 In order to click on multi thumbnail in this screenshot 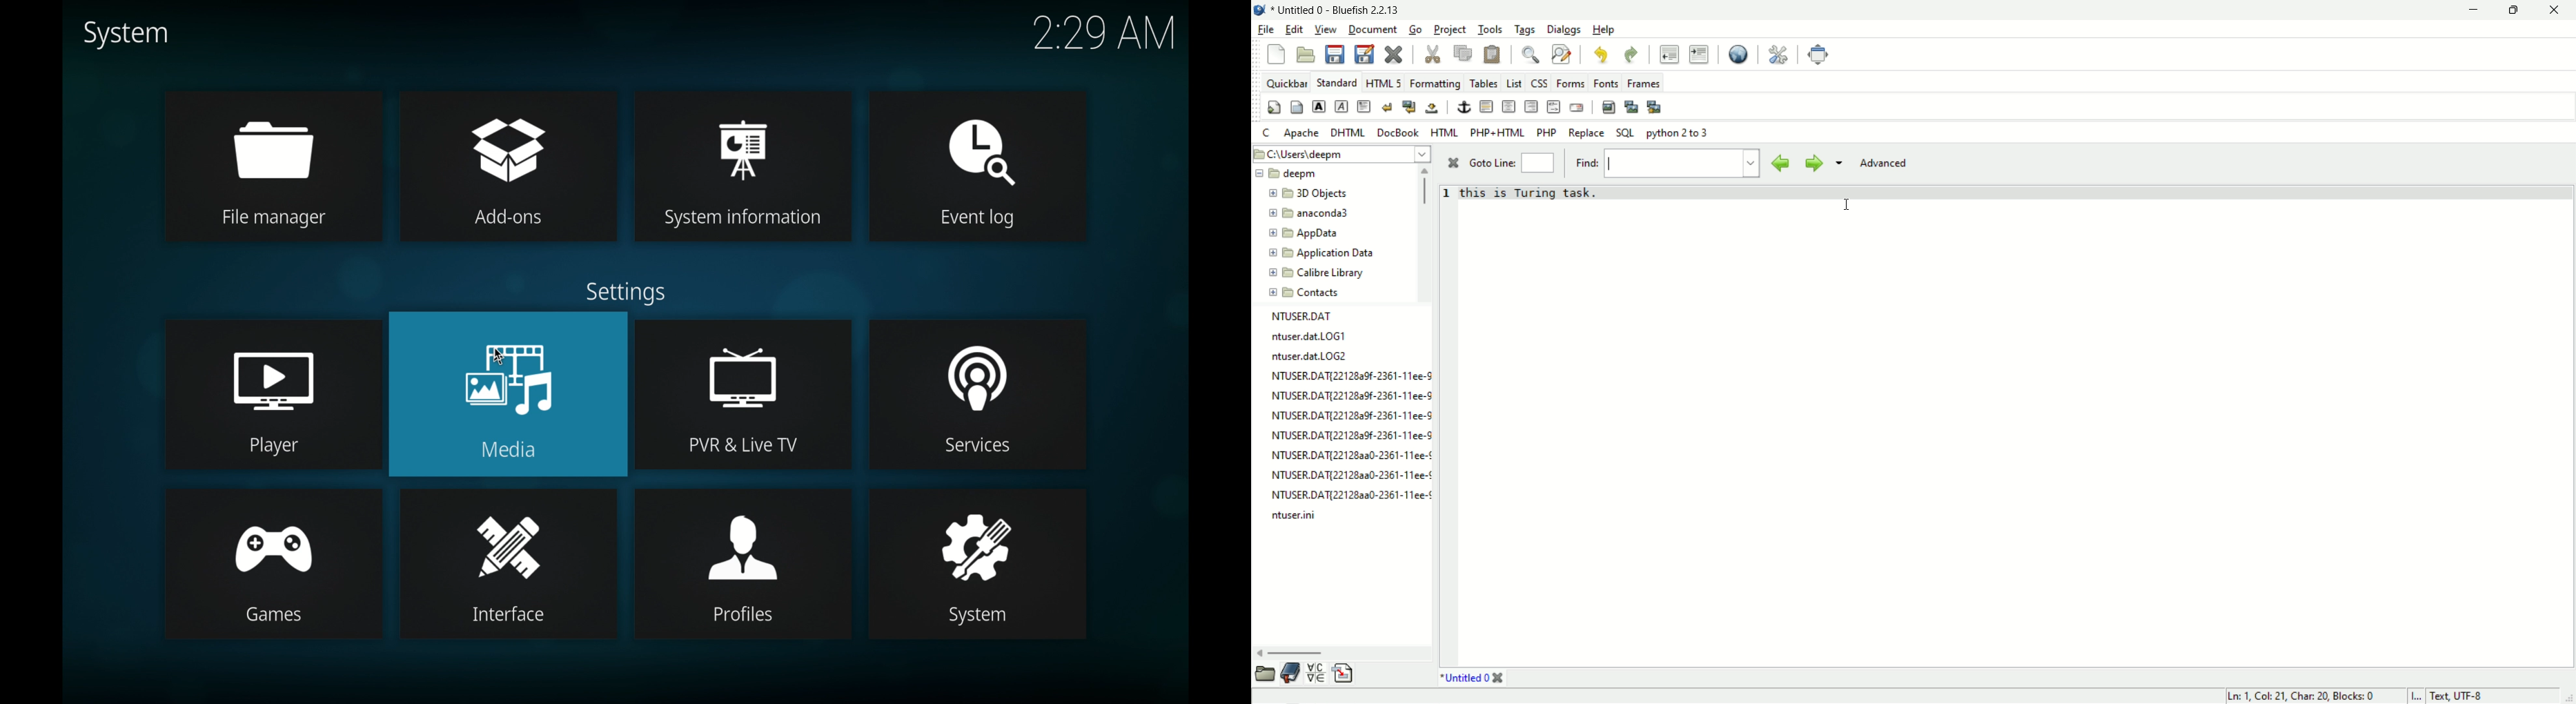, I will do `click(1655, 108)`.